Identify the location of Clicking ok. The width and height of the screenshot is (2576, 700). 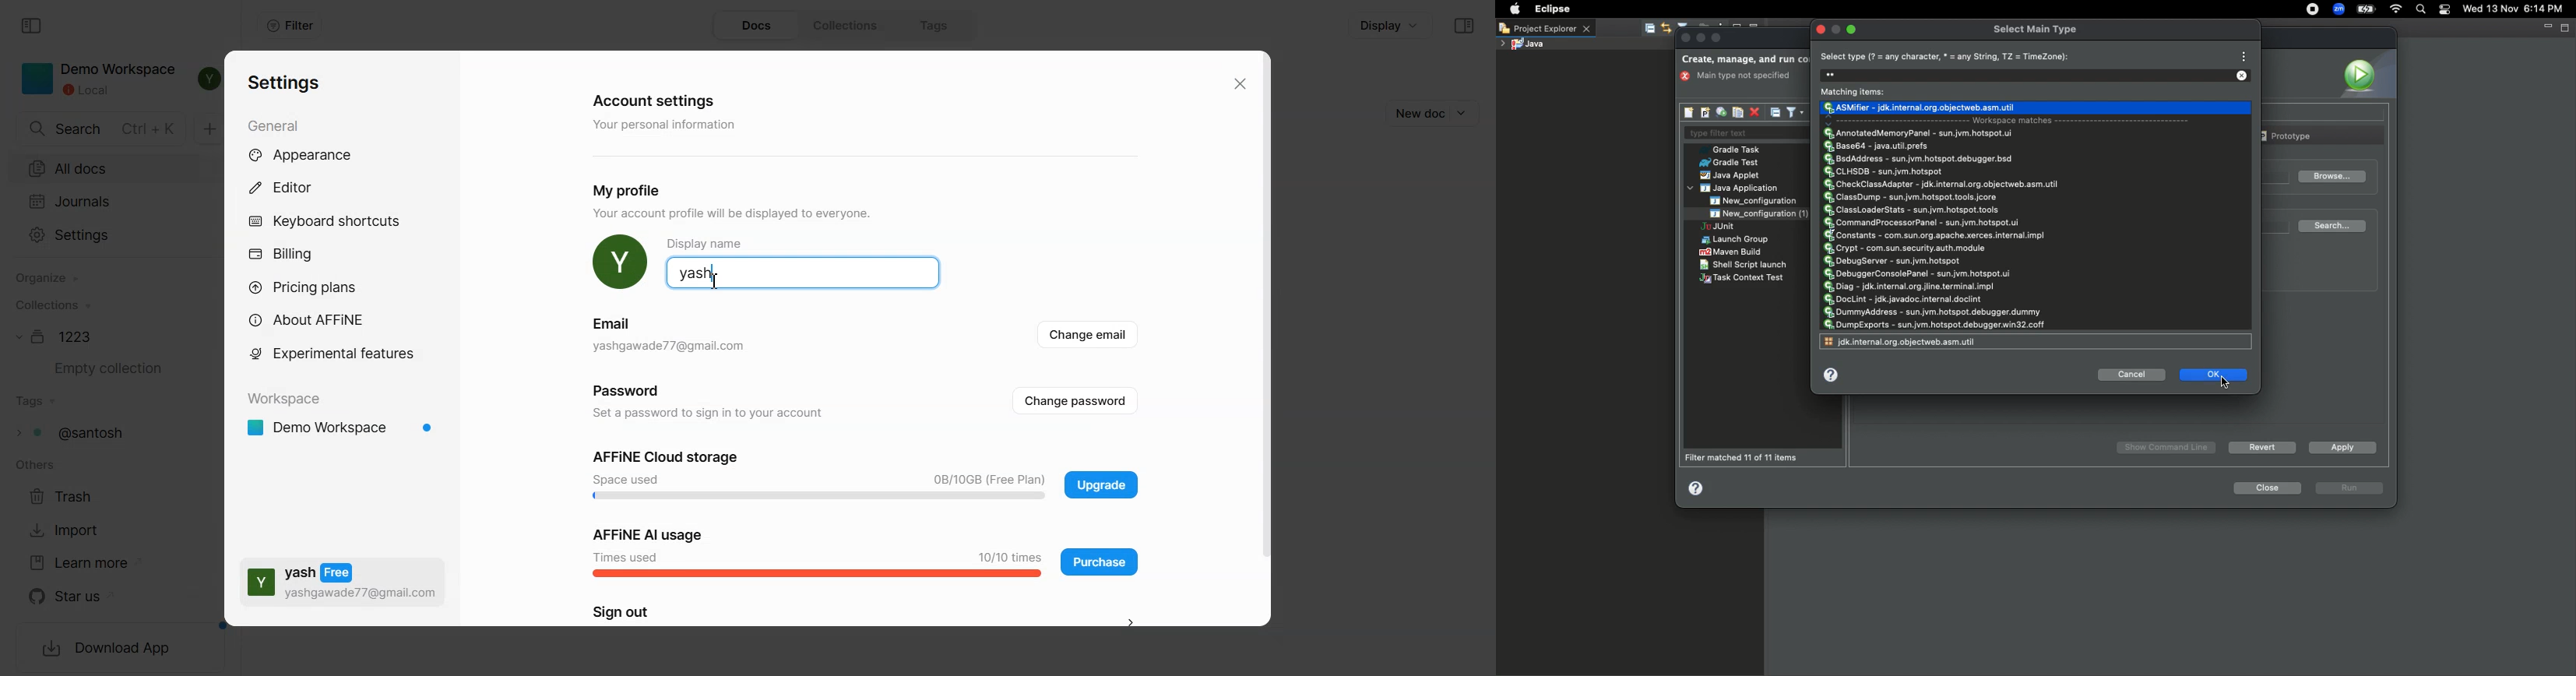
(2216, 373).